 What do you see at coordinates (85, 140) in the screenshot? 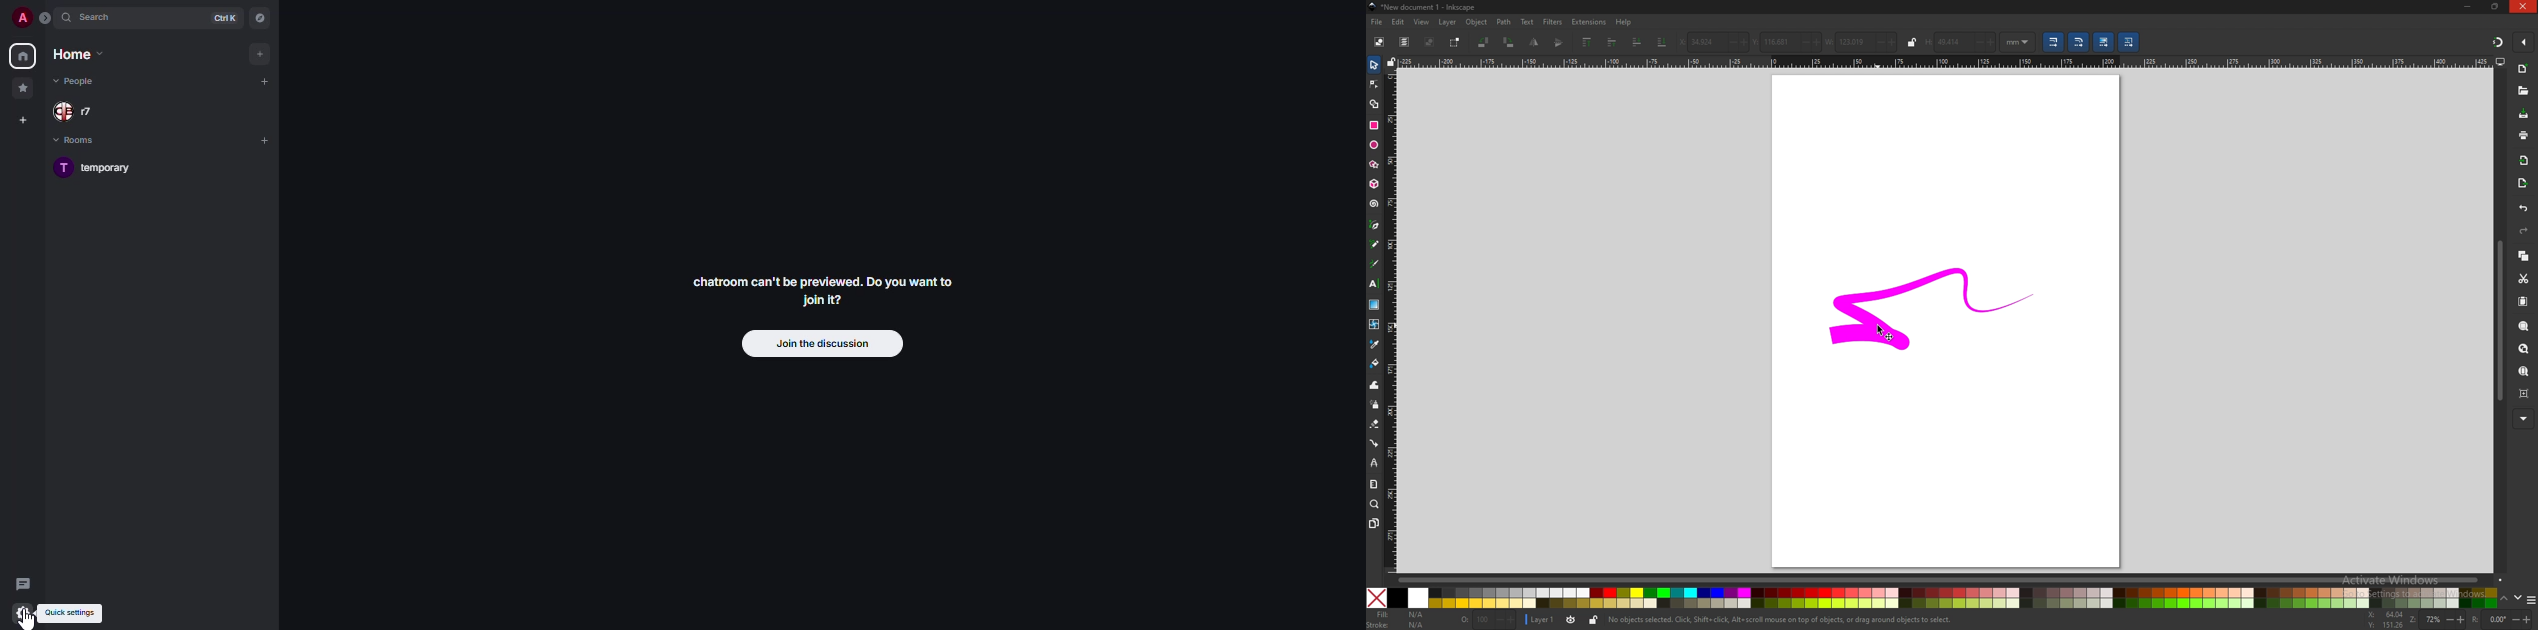
I see `rooms` at bounding box center [85, 140].